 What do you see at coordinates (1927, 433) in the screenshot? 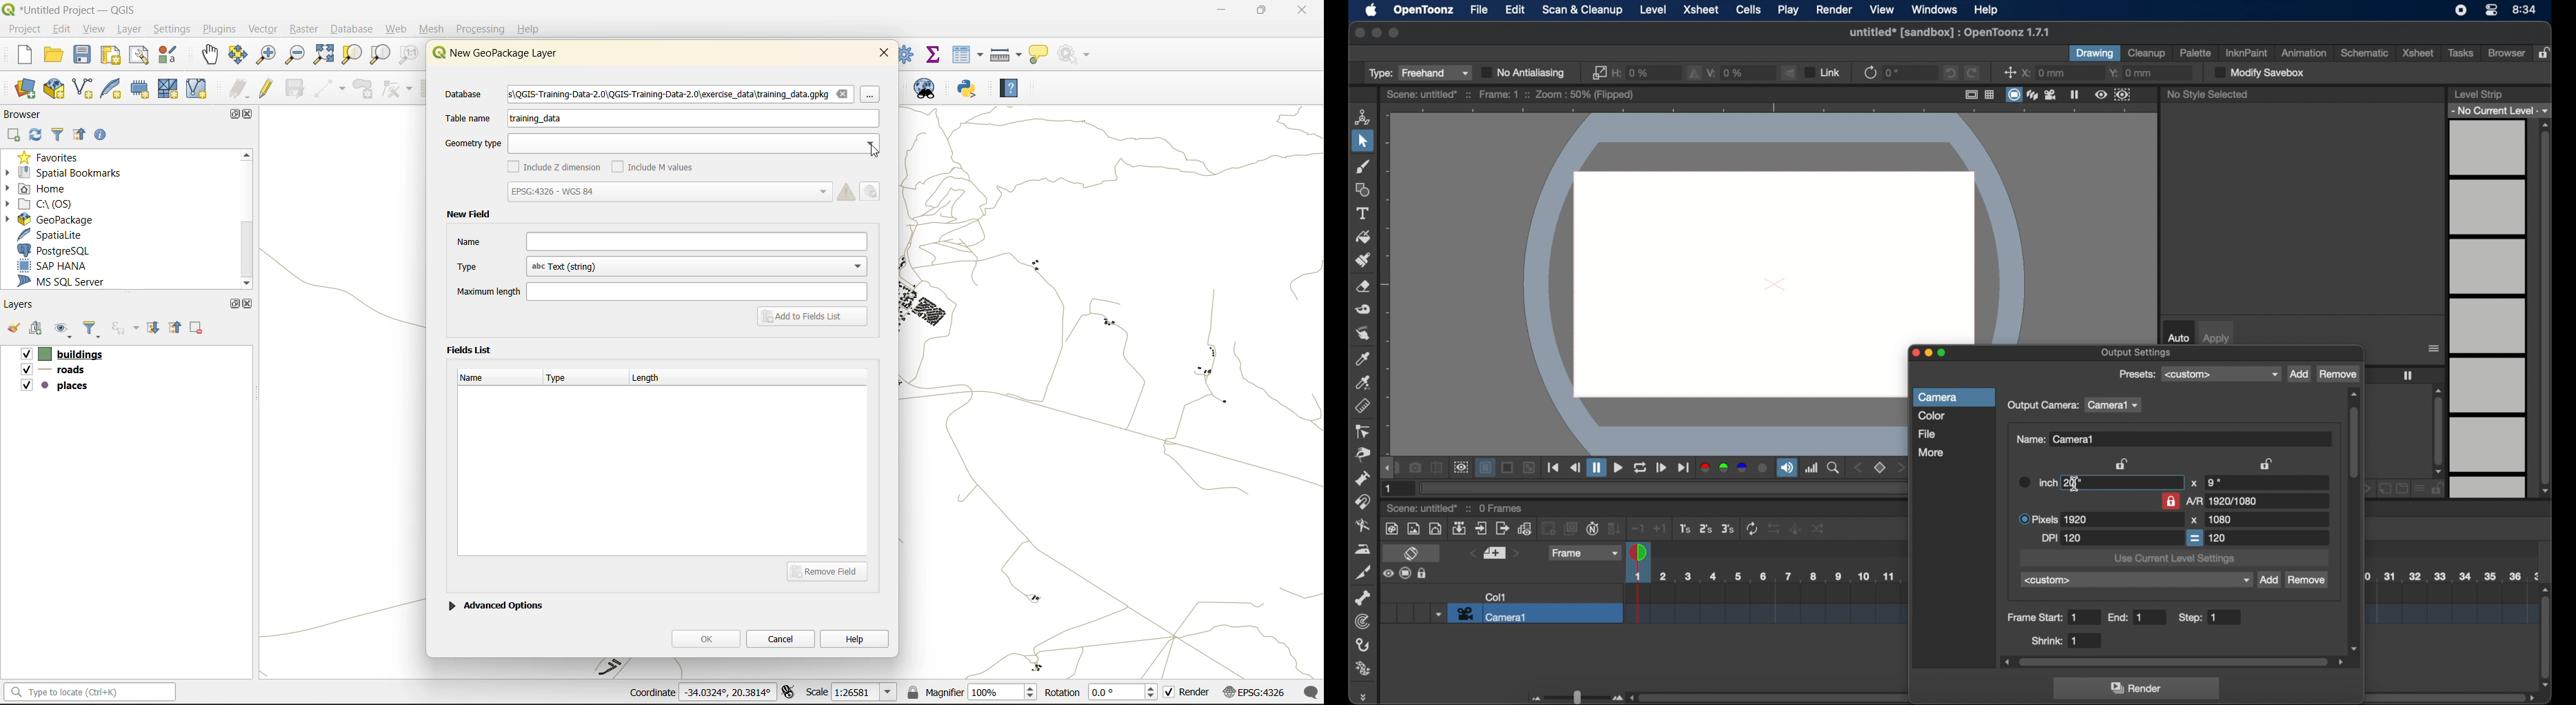
I see `file` at bounding box center [1927, 433].